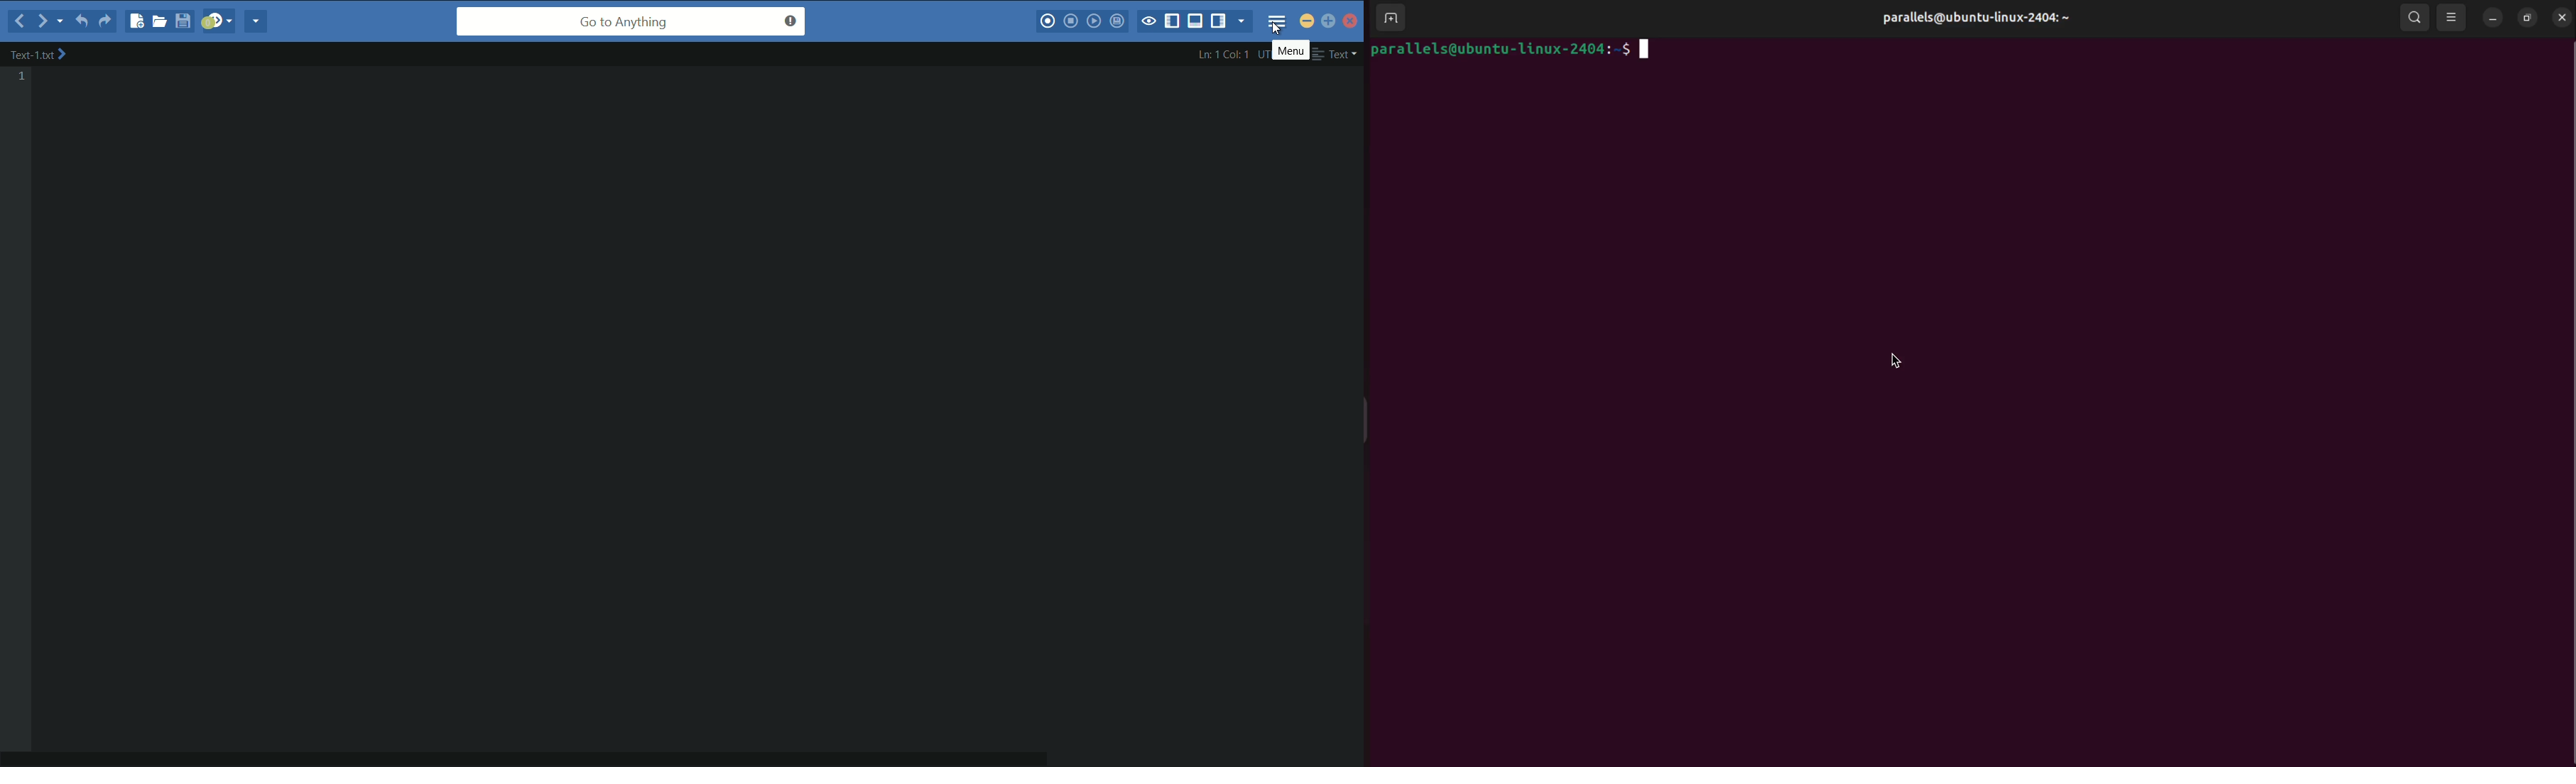 The width and height of the screenshot is (2576, 784). Describe the element at coordinates (136, 21) in the screenshot. I see `new file` at that location.